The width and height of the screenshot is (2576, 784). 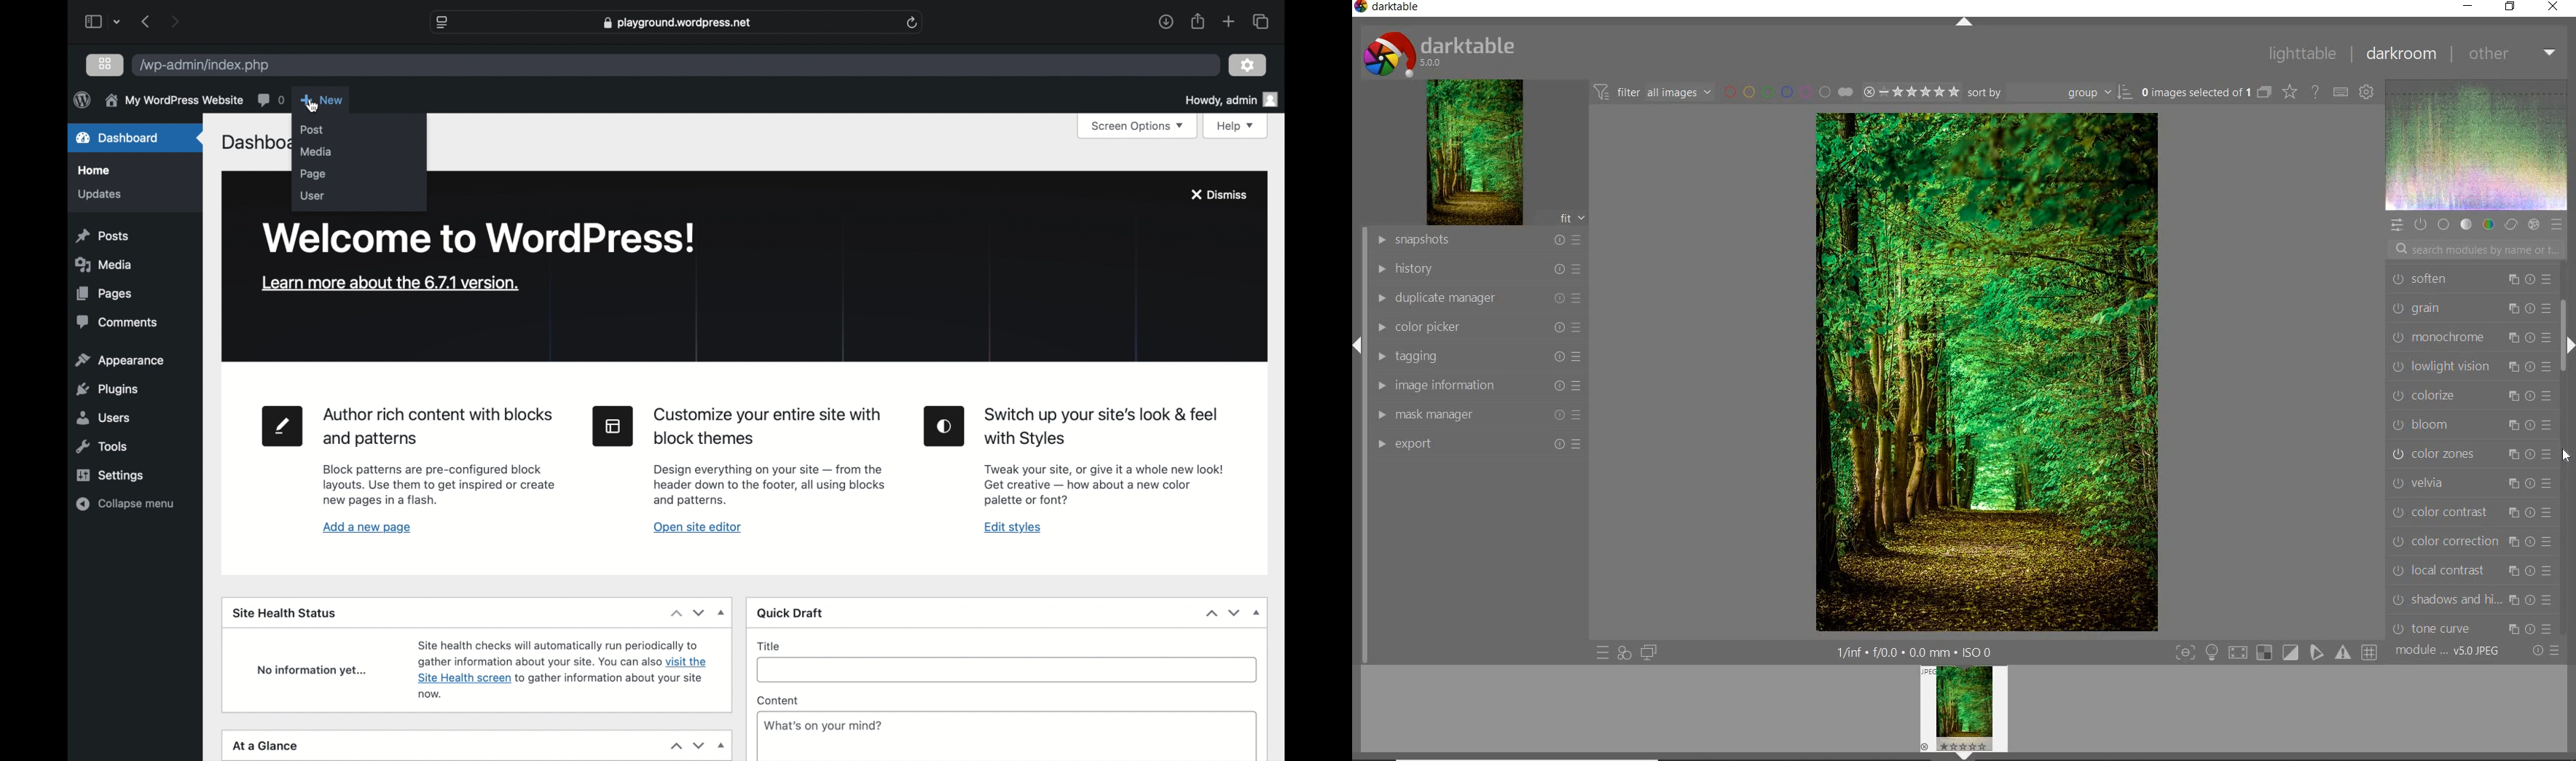 I want to click on PRESET , so click(x=2558, y=224).